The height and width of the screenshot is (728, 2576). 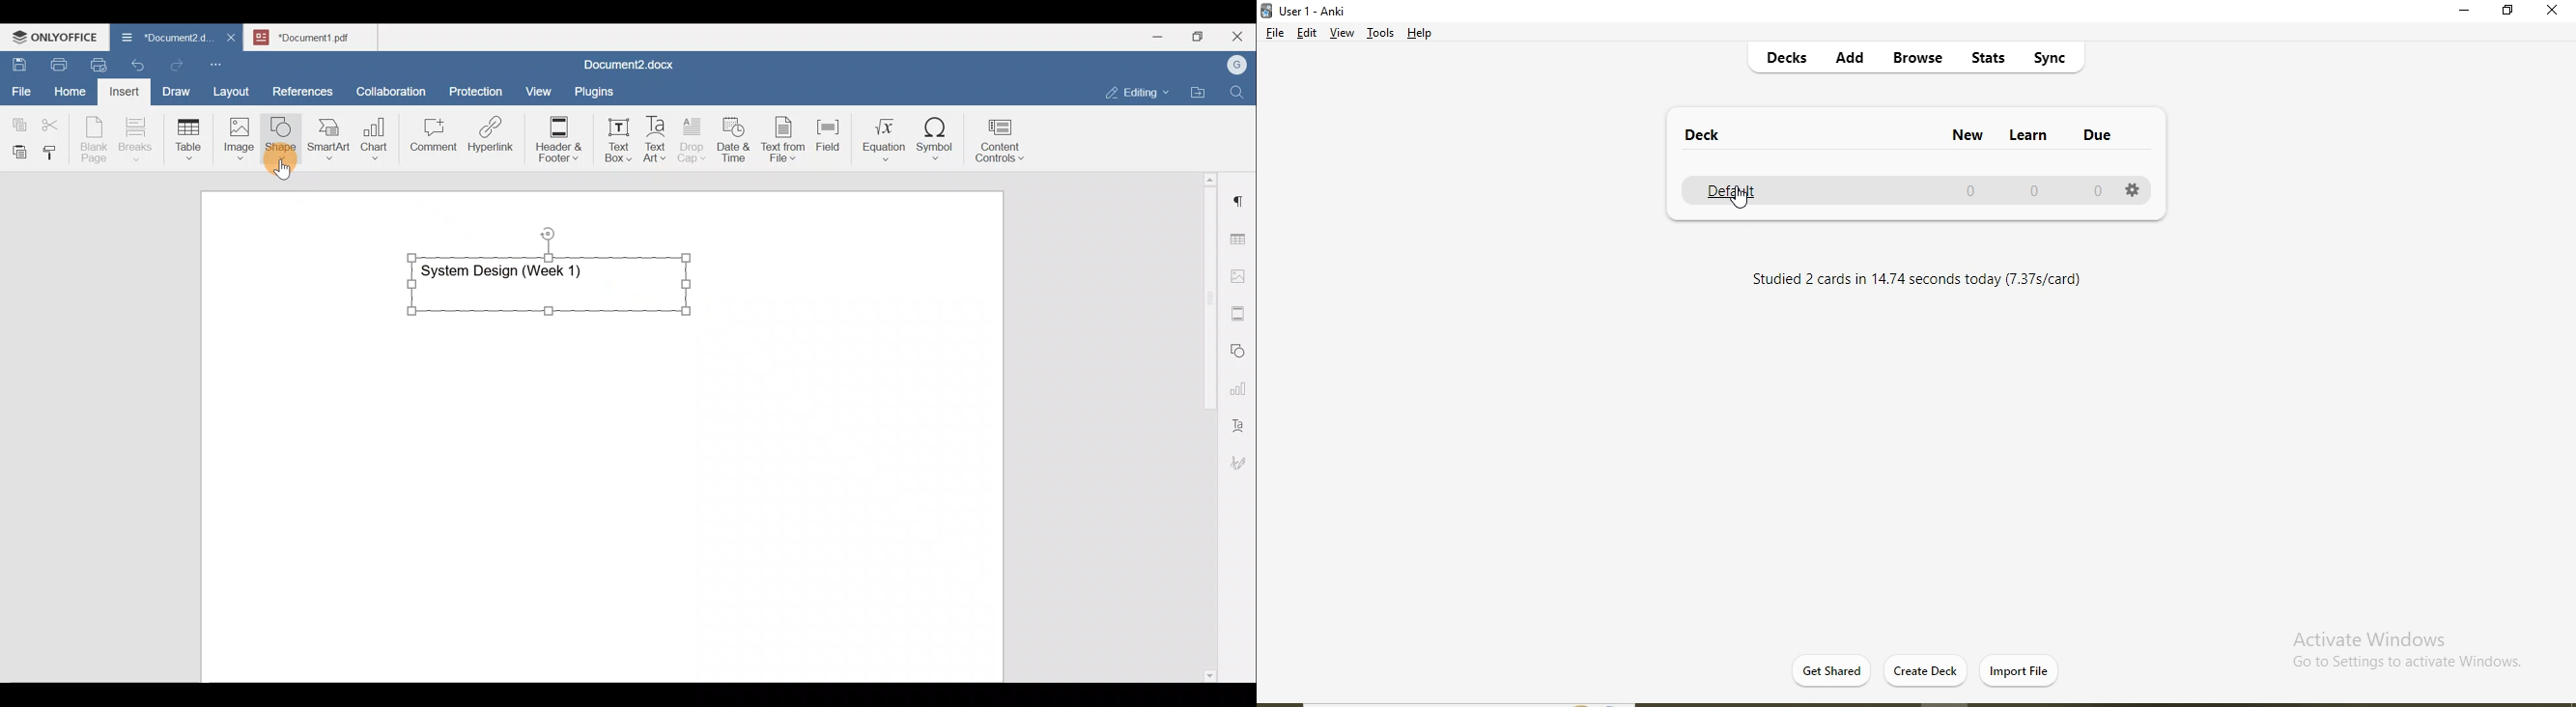 I want to click on Plugins, so click(x=598, y=90).